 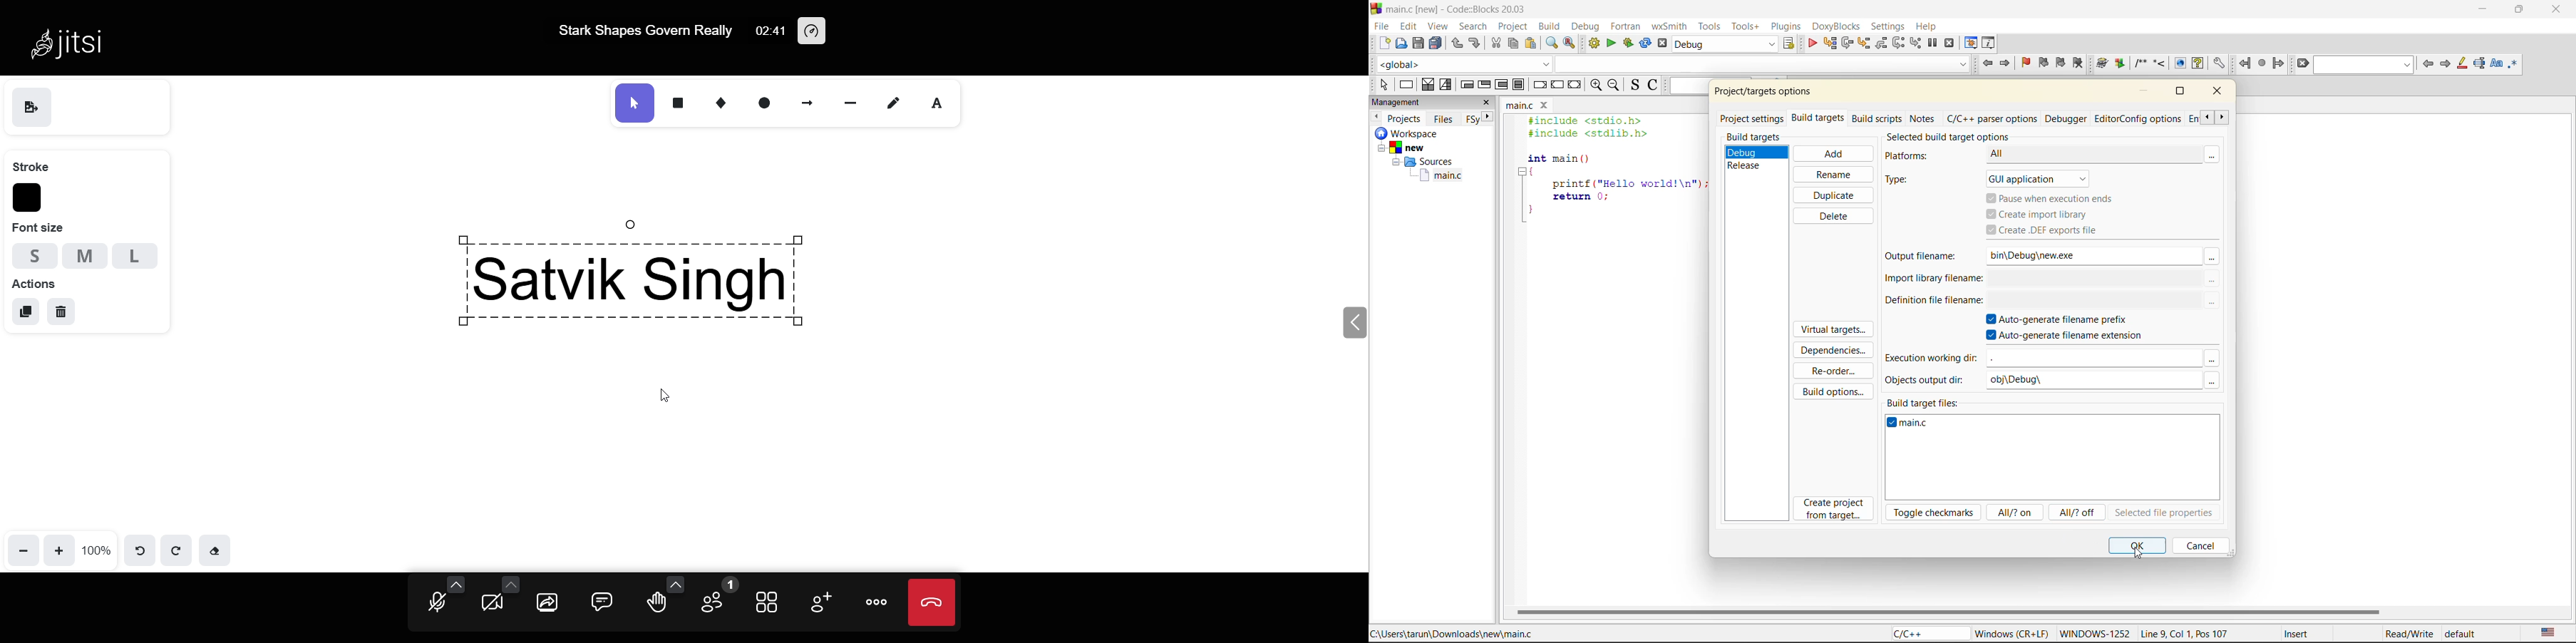 What do you see at coordinates (1752, 165) in the screenshot?
I see `release` at bounding box center [1752, 165].